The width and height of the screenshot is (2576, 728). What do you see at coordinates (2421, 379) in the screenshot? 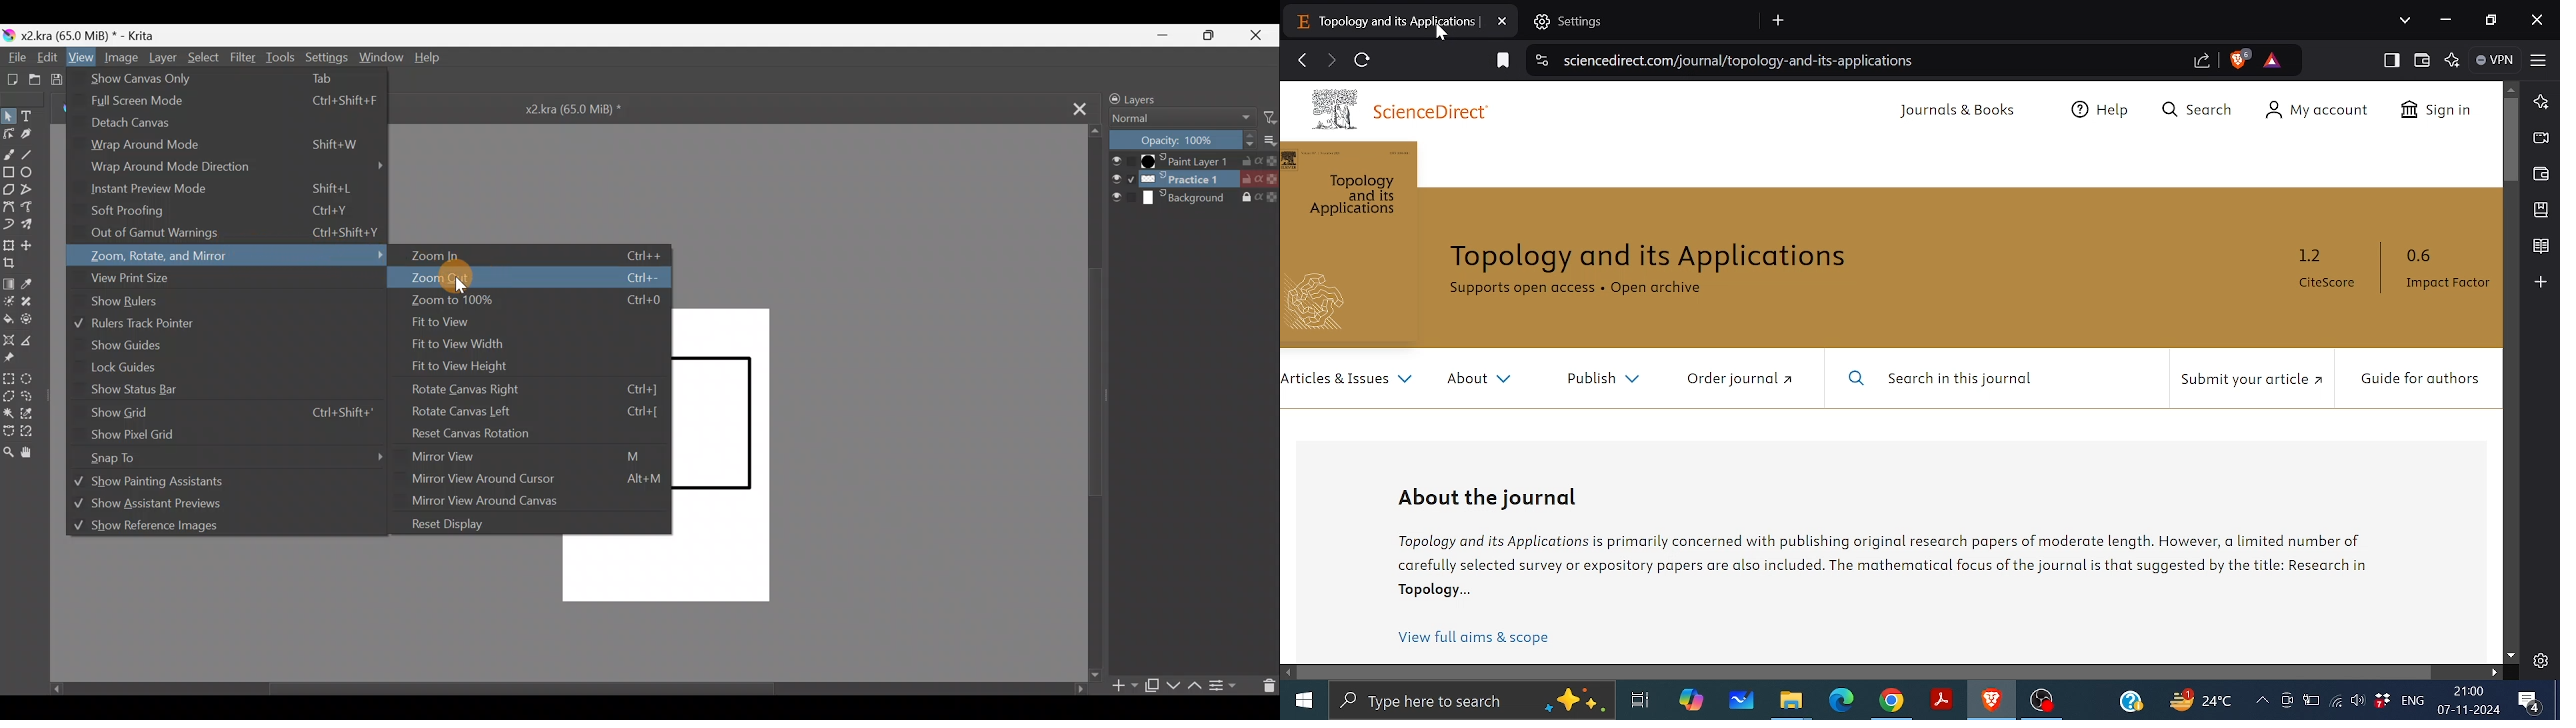
I see `Guide for authors` at bounding box center [2421, 379].